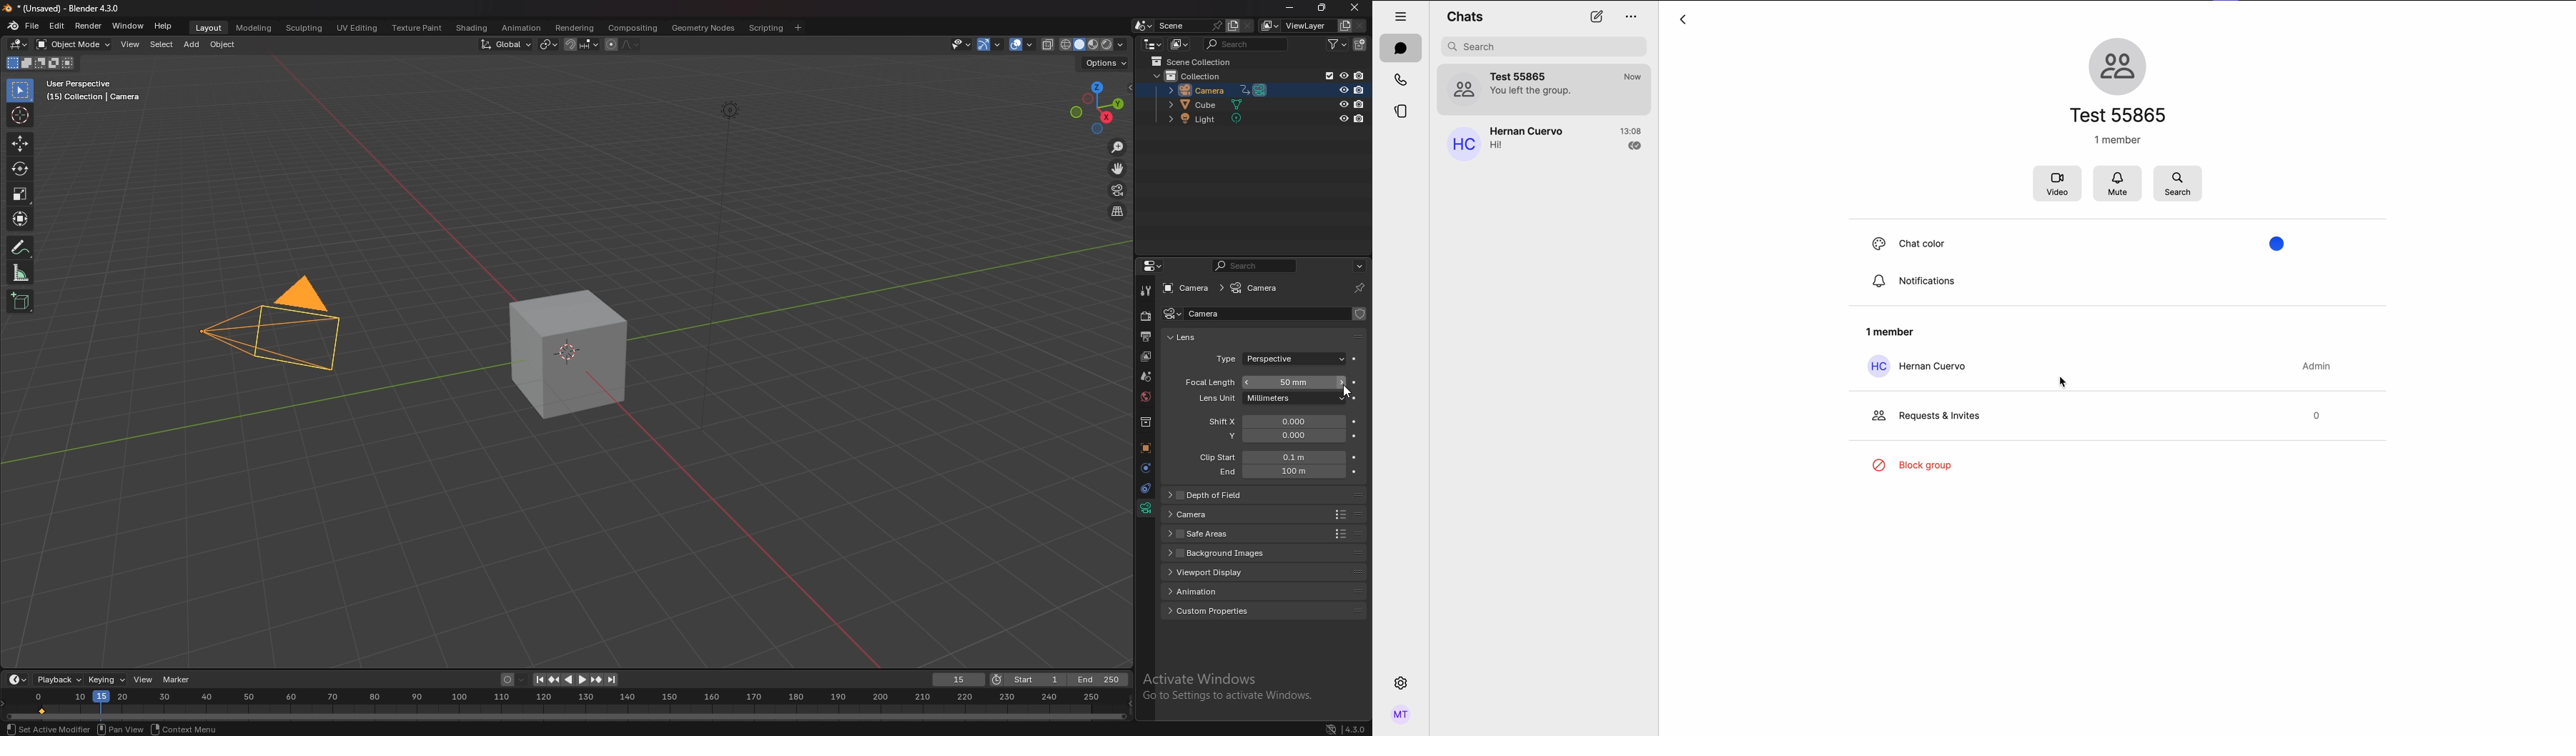 Image resolution: width=2576 pixels, height=756 pixels. I want to click on , so click(1228, 688).